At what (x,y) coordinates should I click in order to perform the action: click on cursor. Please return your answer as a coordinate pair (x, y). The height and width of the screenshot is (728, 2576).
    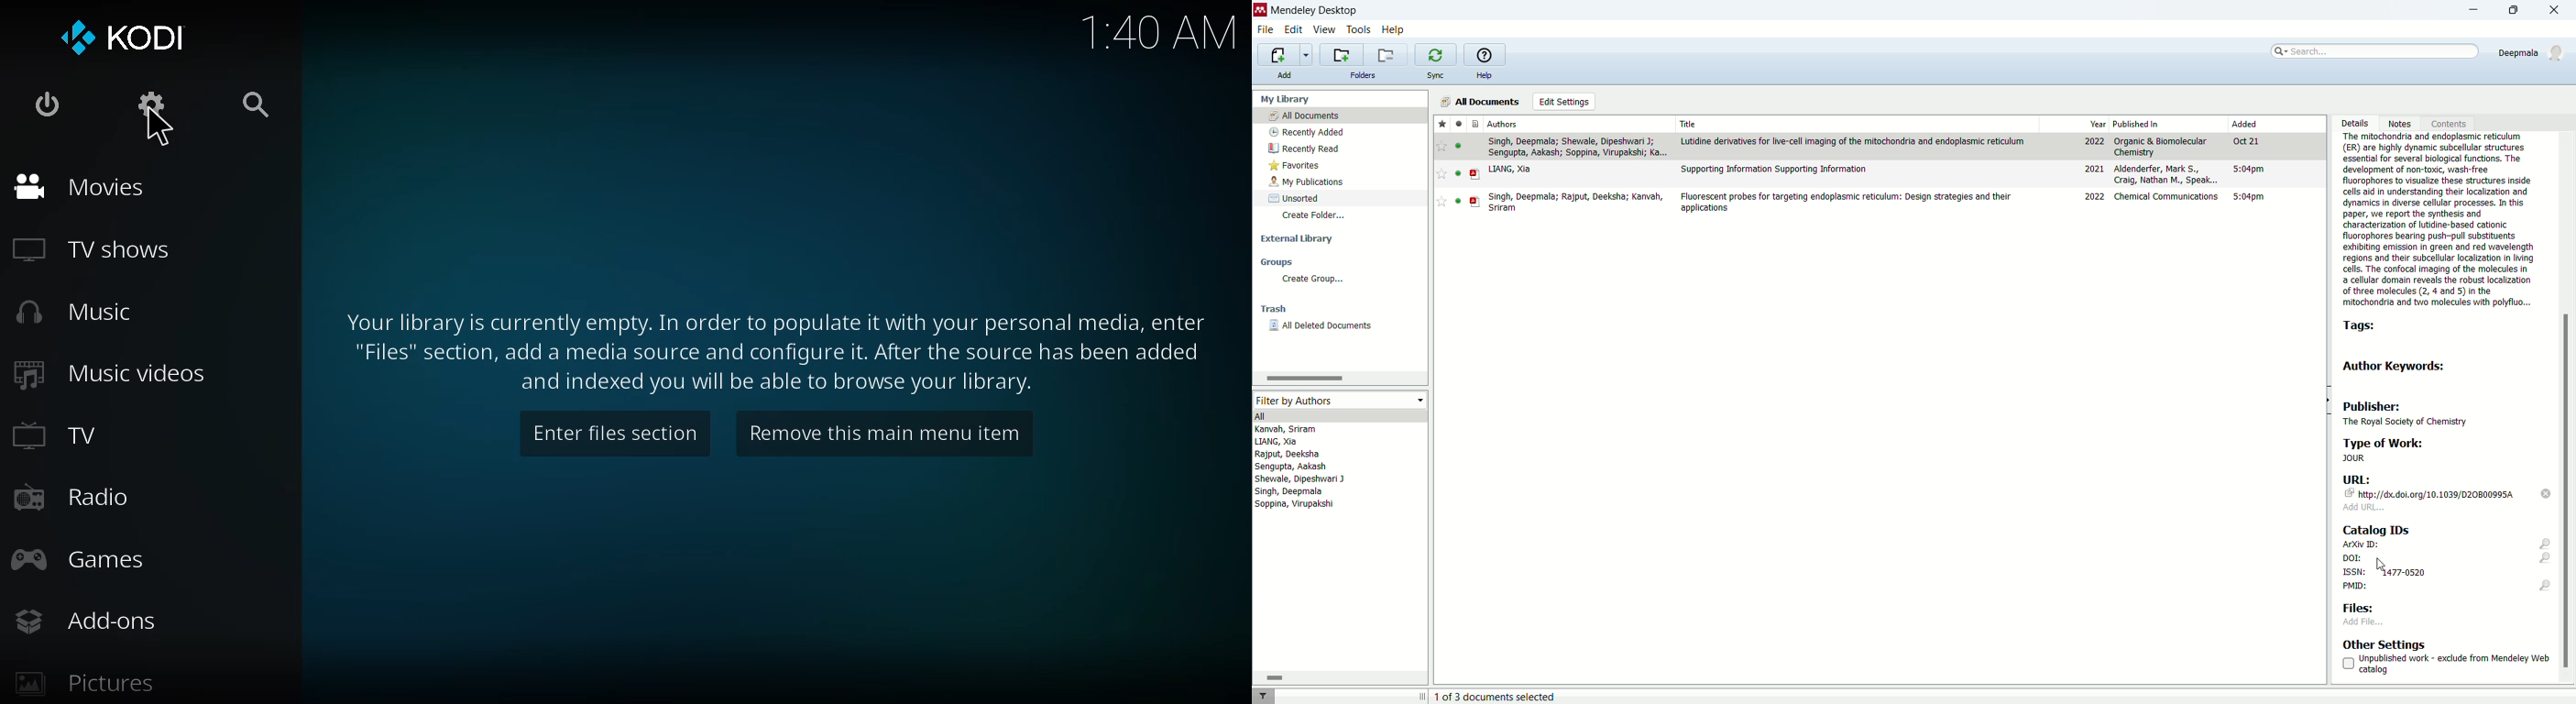
    Looking at the image, I should click on (2381, 564).